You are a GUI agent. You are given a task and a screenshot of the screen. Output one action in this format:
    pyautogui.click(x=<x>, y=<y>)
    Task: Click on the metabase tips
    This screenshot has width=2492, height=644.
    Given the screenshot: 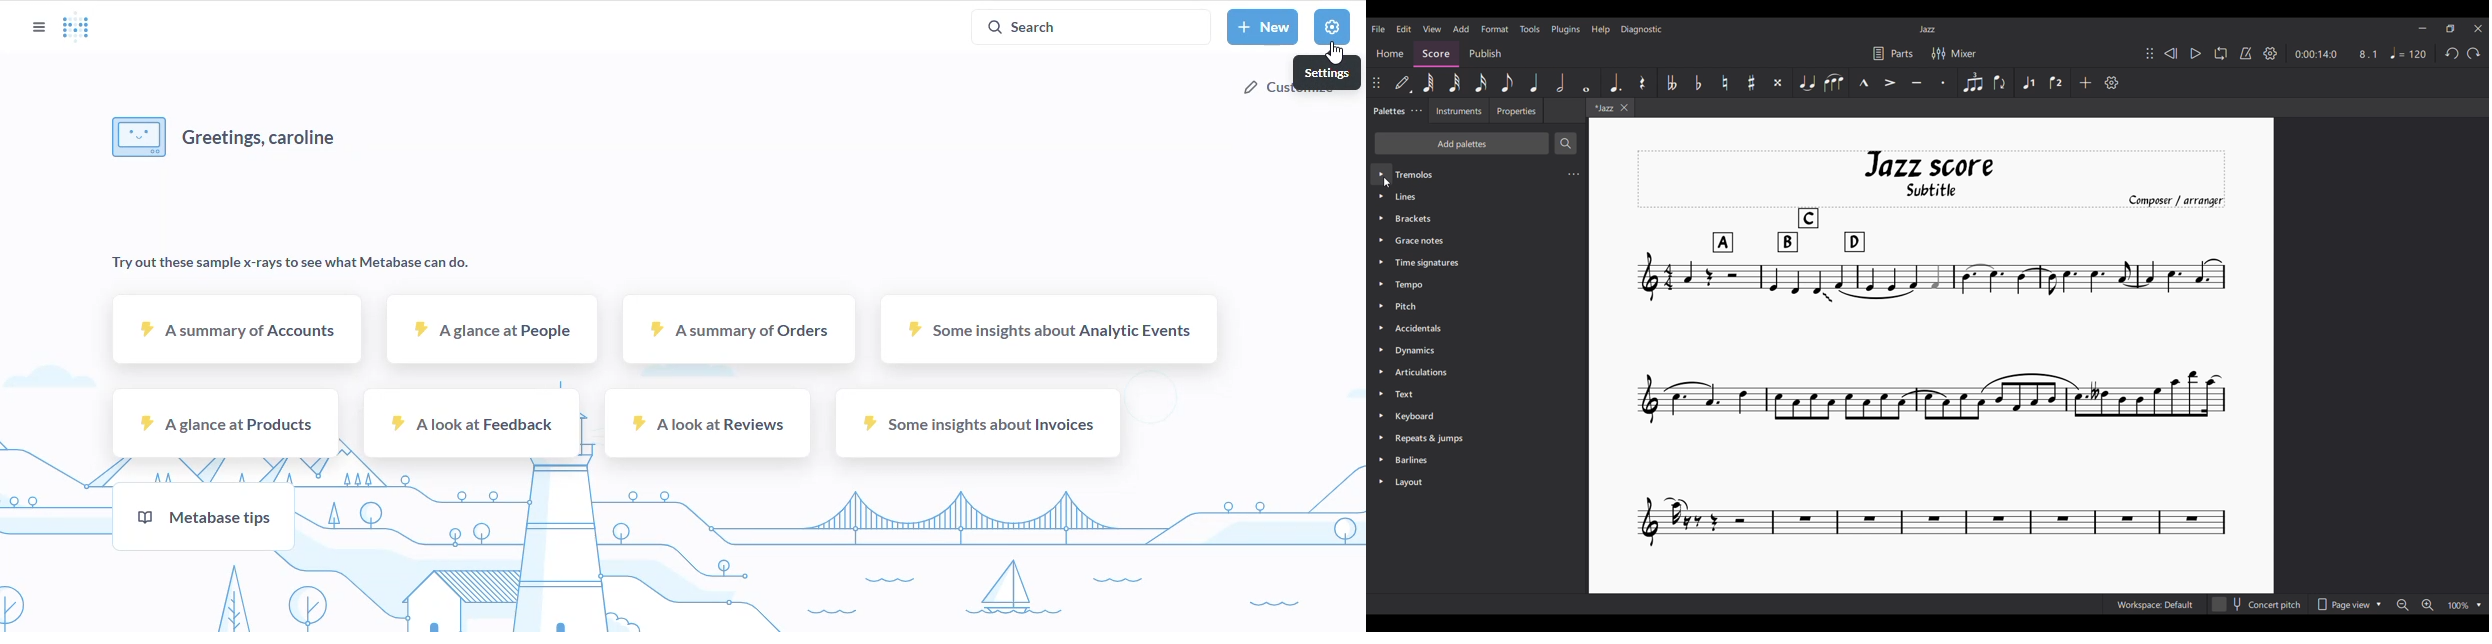 What is the action you would take?
    pyautogui.click(x=203, y=516)
    